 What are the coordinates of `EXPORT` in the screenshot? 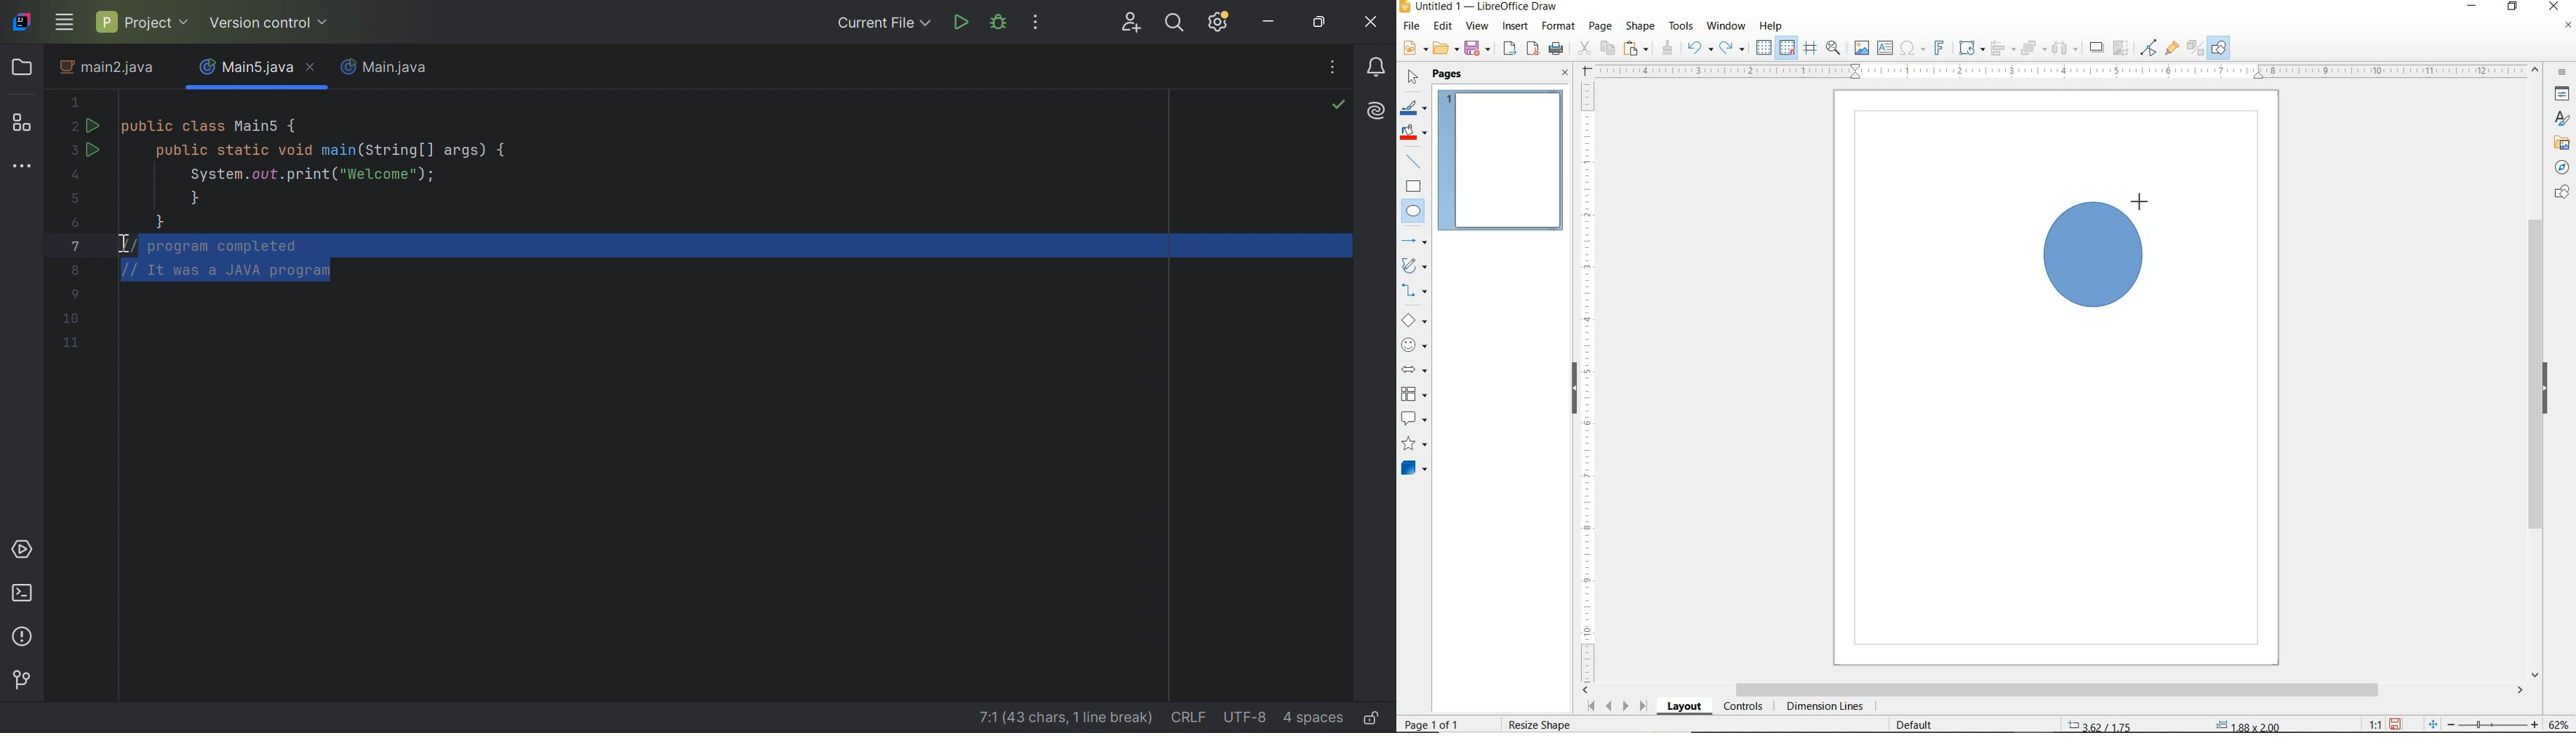 It's located at (1510, 49).